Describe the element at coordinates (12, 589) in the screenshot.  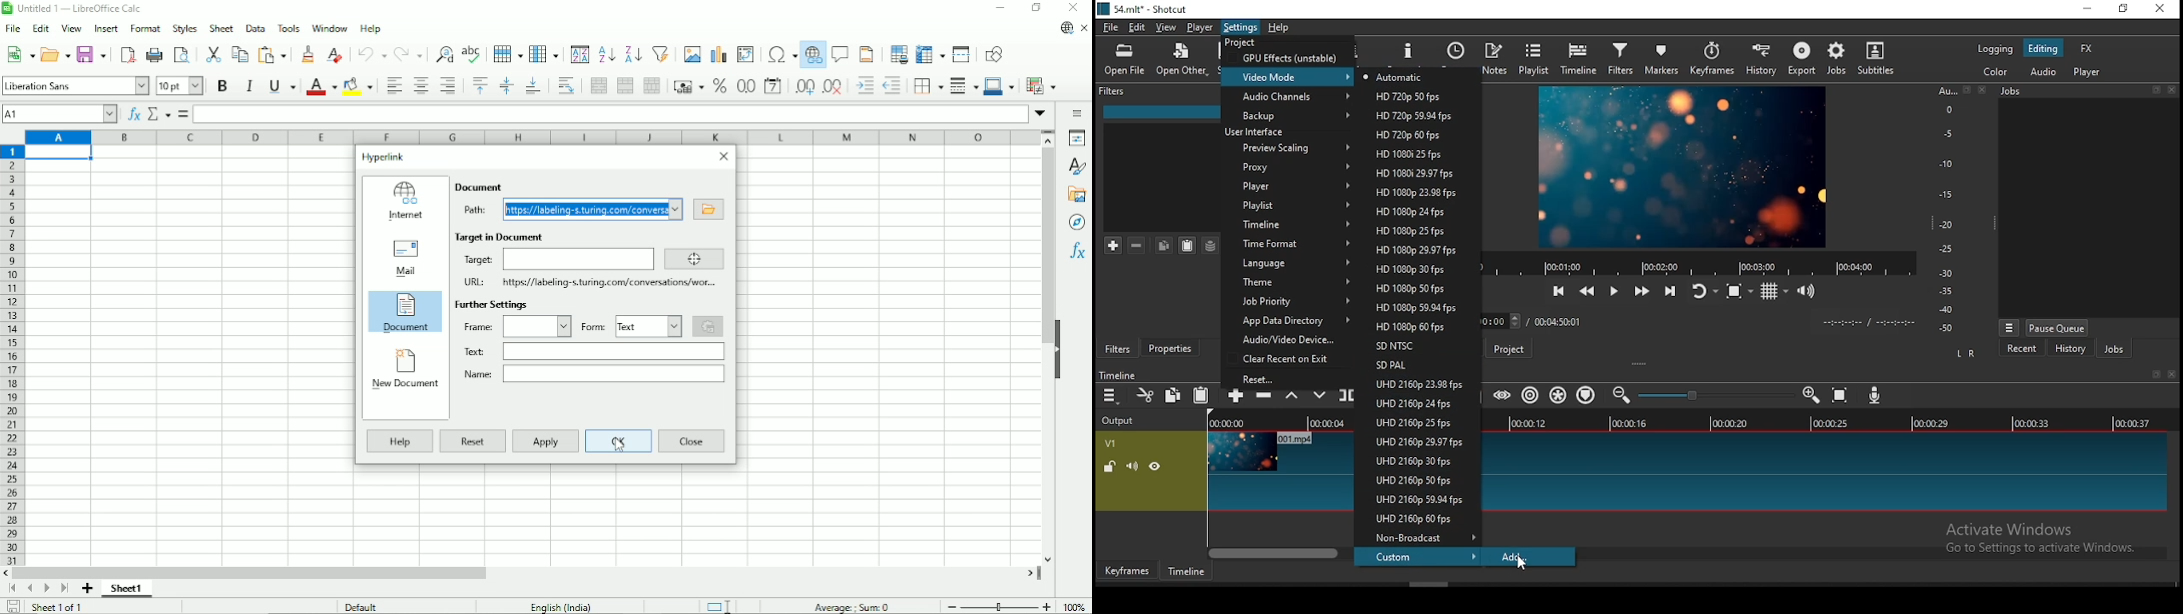
I see `Scroll to first sheet` at that location.